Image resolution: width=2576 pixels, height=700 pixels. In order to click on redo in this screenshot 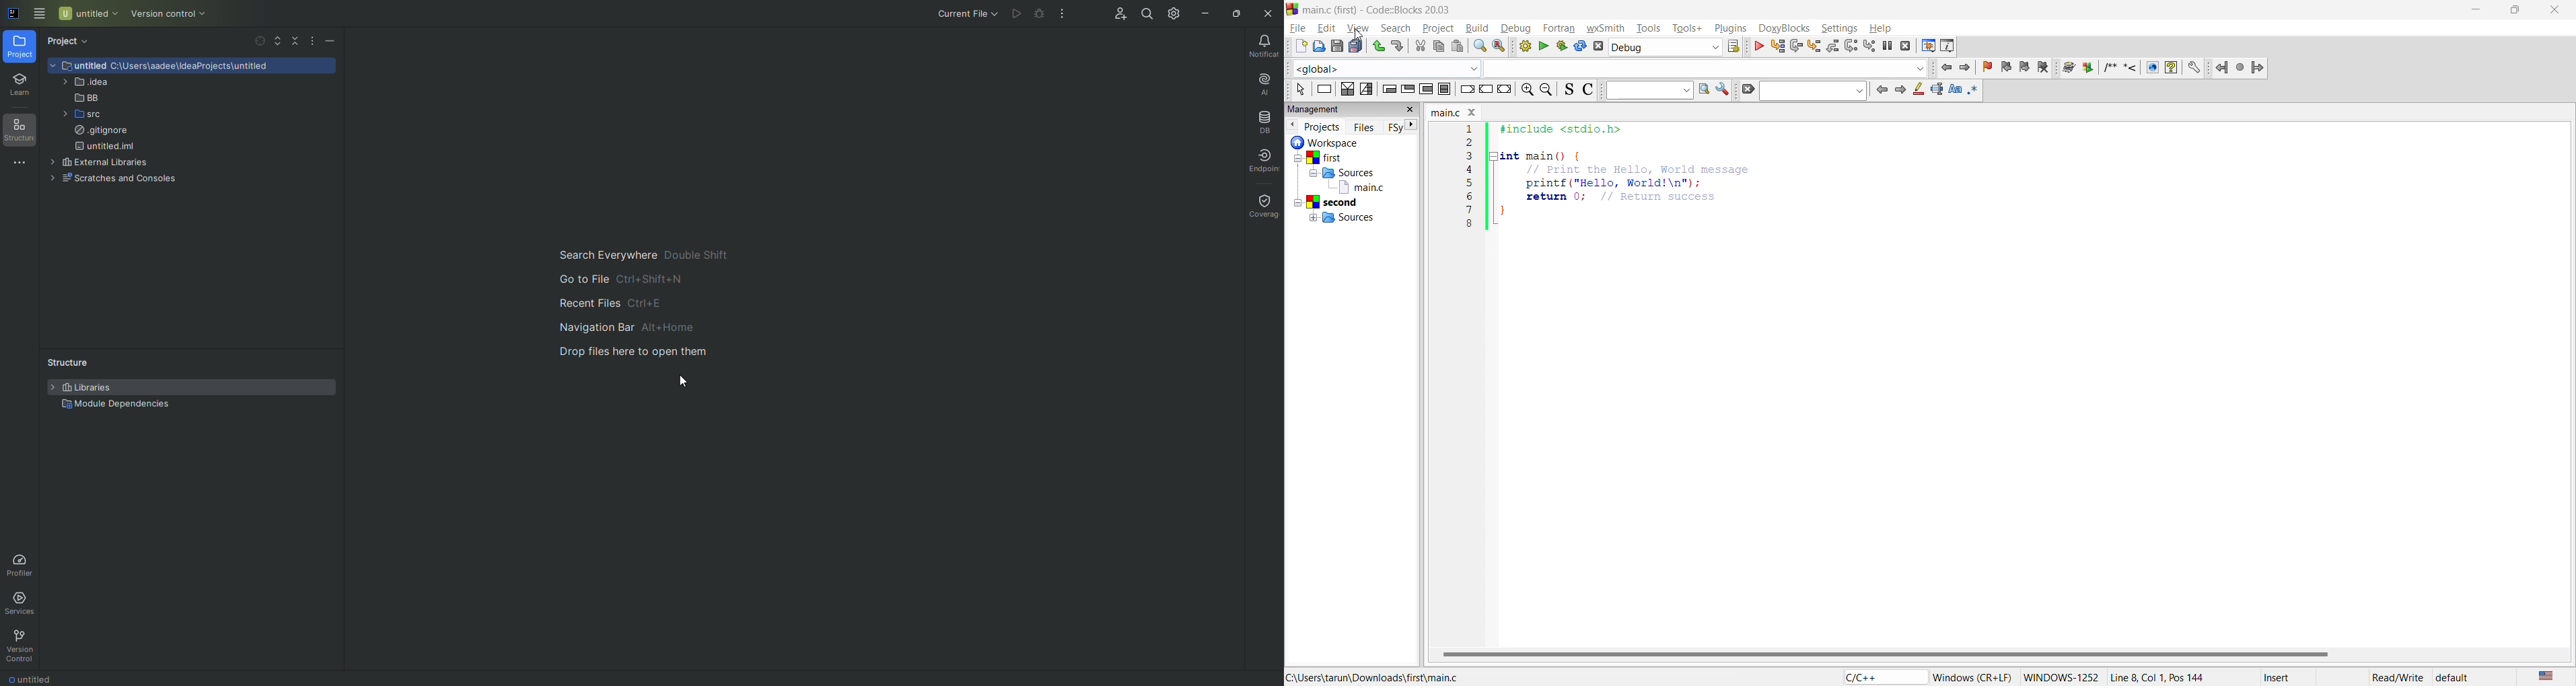, I will do `click(1397, 47)`.